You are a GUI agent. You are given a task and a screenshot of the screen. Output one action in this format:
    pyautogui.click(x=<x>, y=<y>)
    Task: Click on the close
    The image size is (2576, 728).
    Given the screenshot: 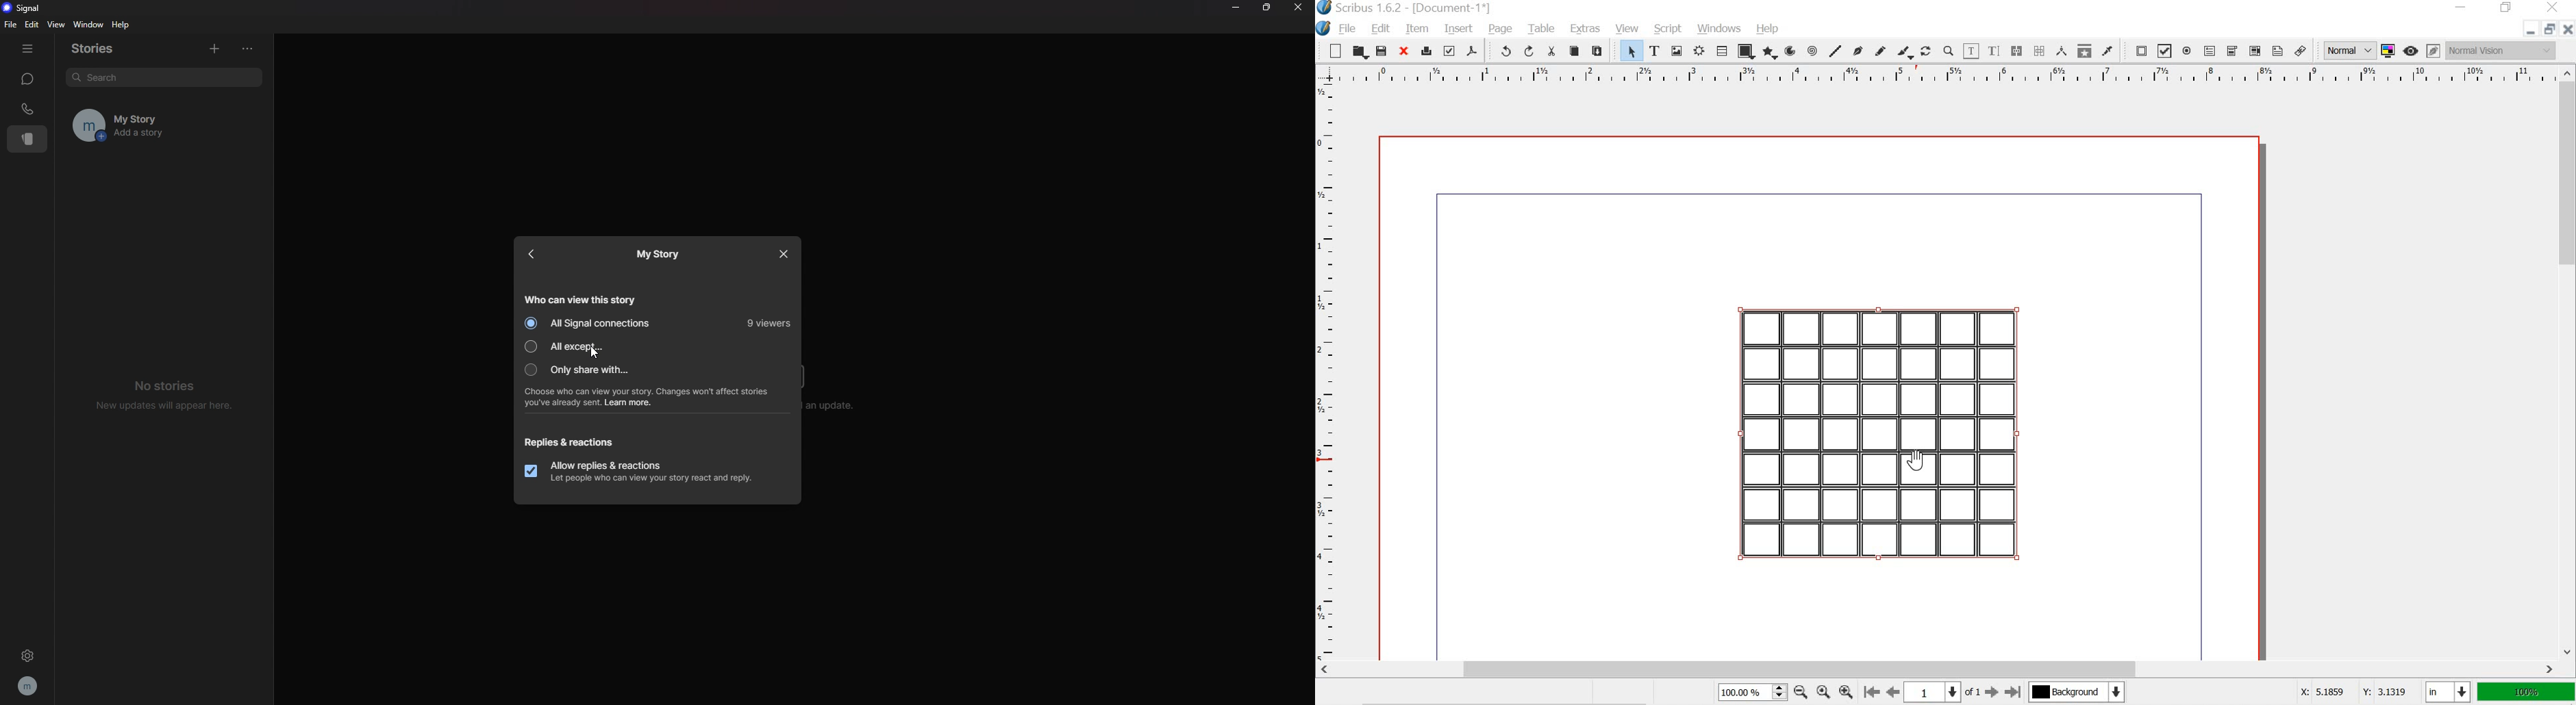 What is the action you would take?
    pyautogui.click(x=1405, y=52)
    